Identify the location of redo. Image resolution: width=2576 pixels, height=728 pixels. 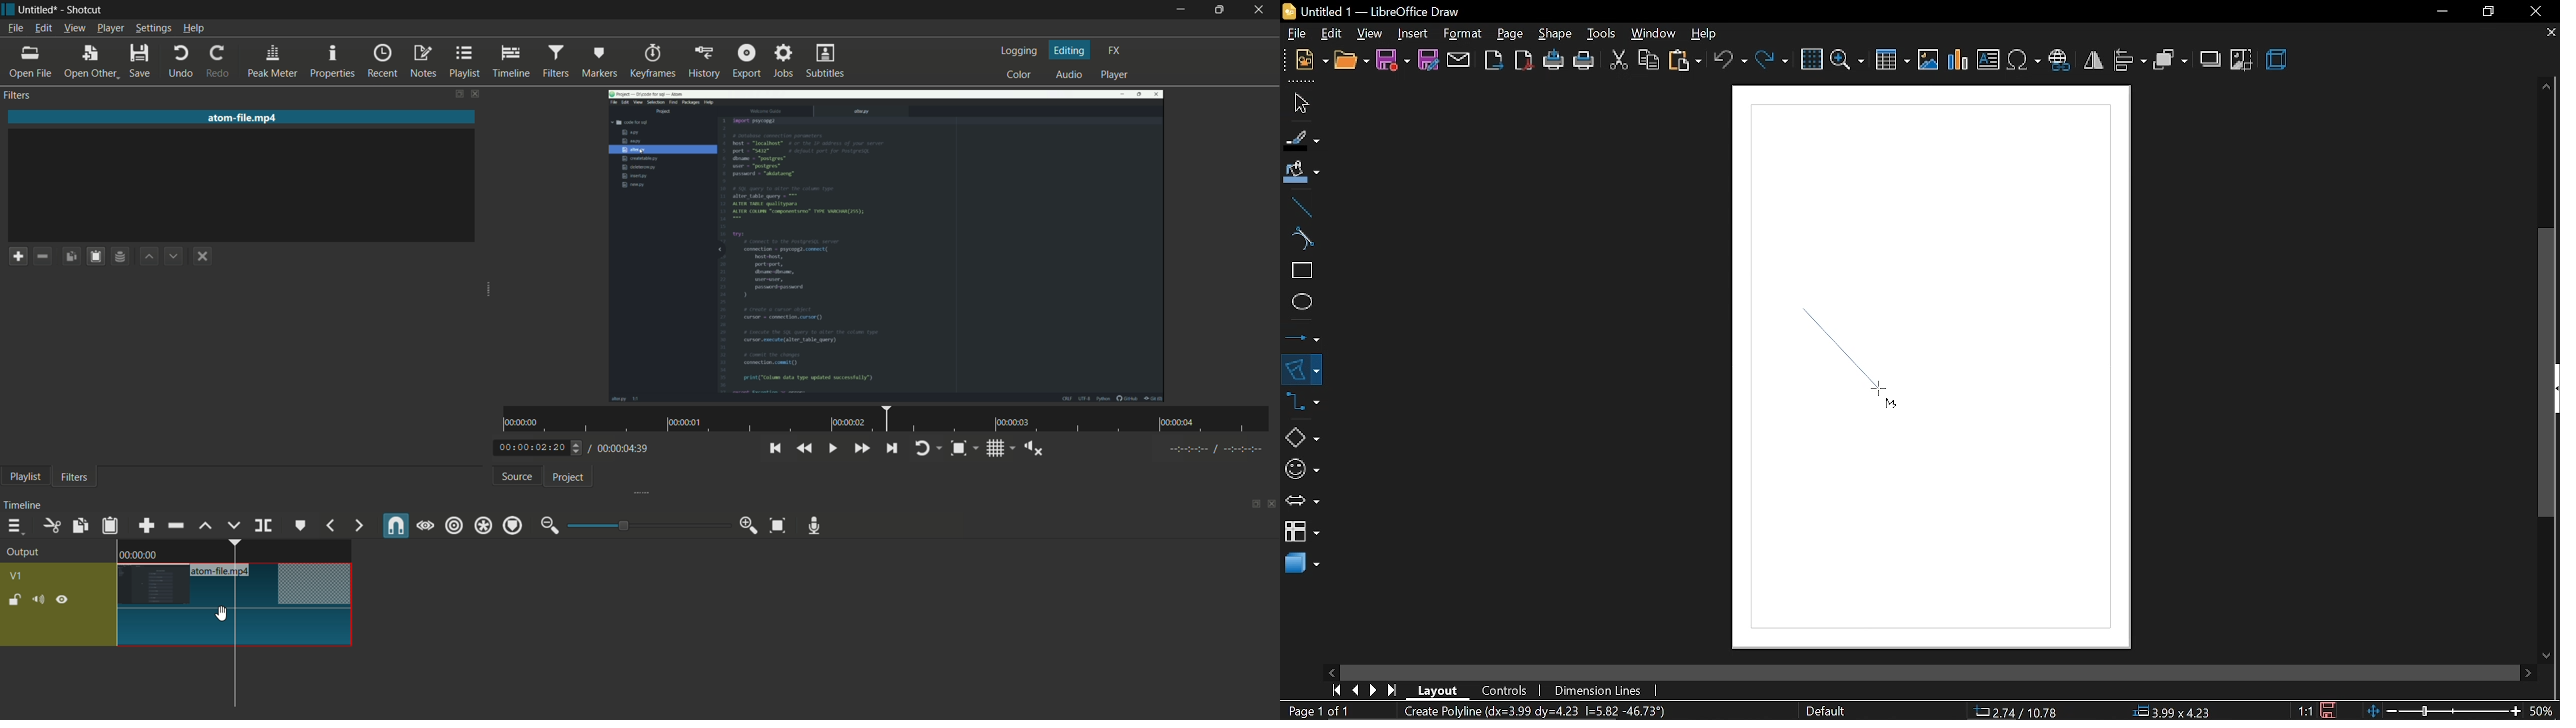
(219, 61).